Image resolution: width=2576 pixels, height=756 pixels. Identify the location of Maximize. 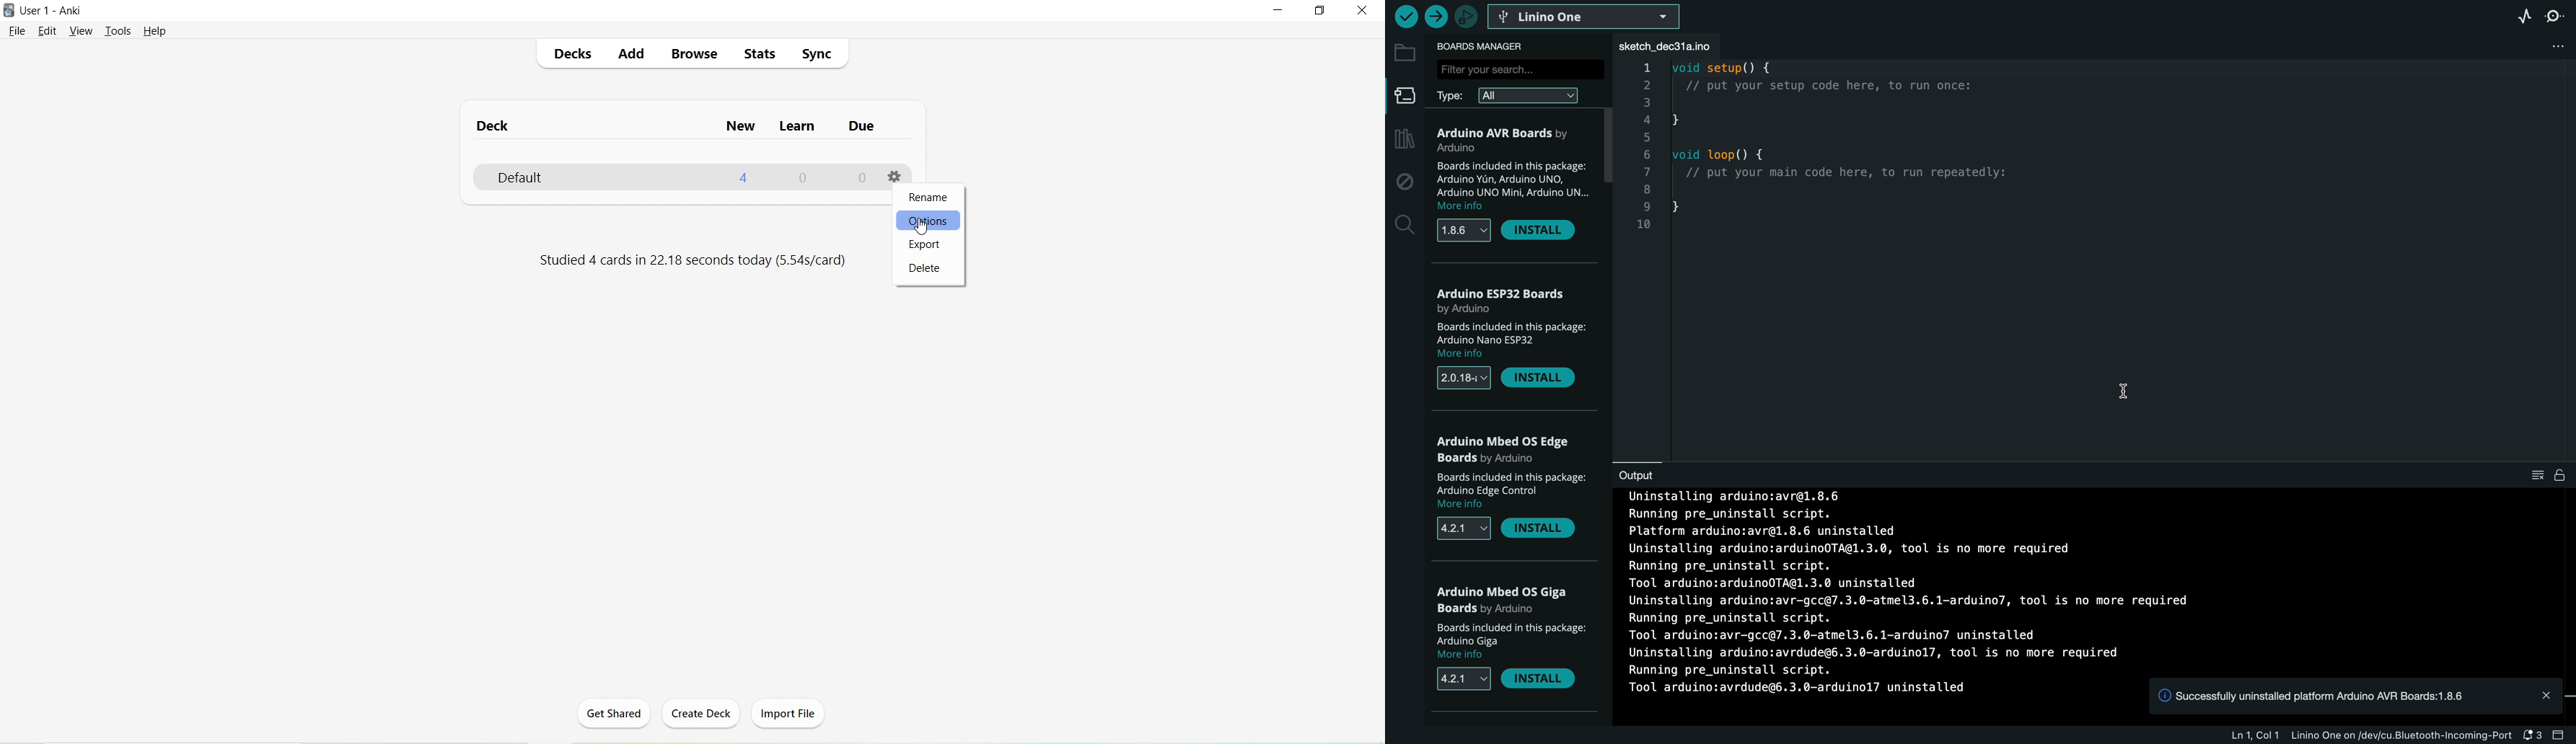
(1319, 11).